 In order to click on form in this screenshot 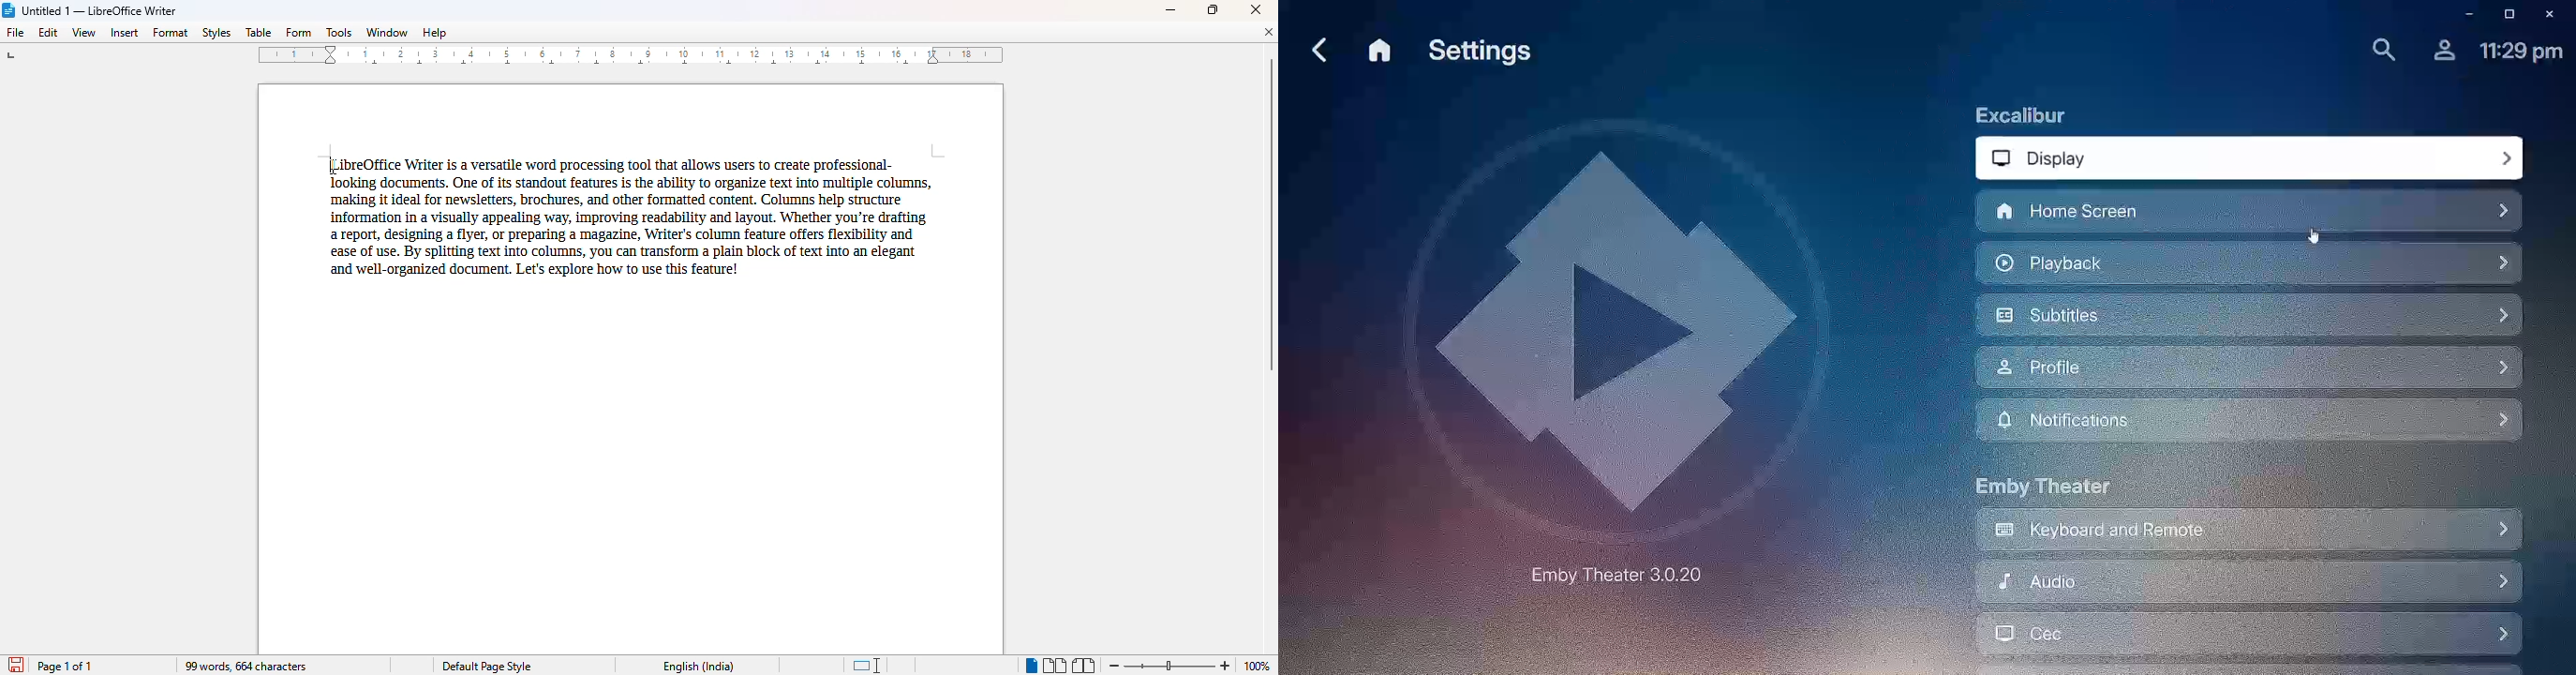, I will do `click(298, 33)`.